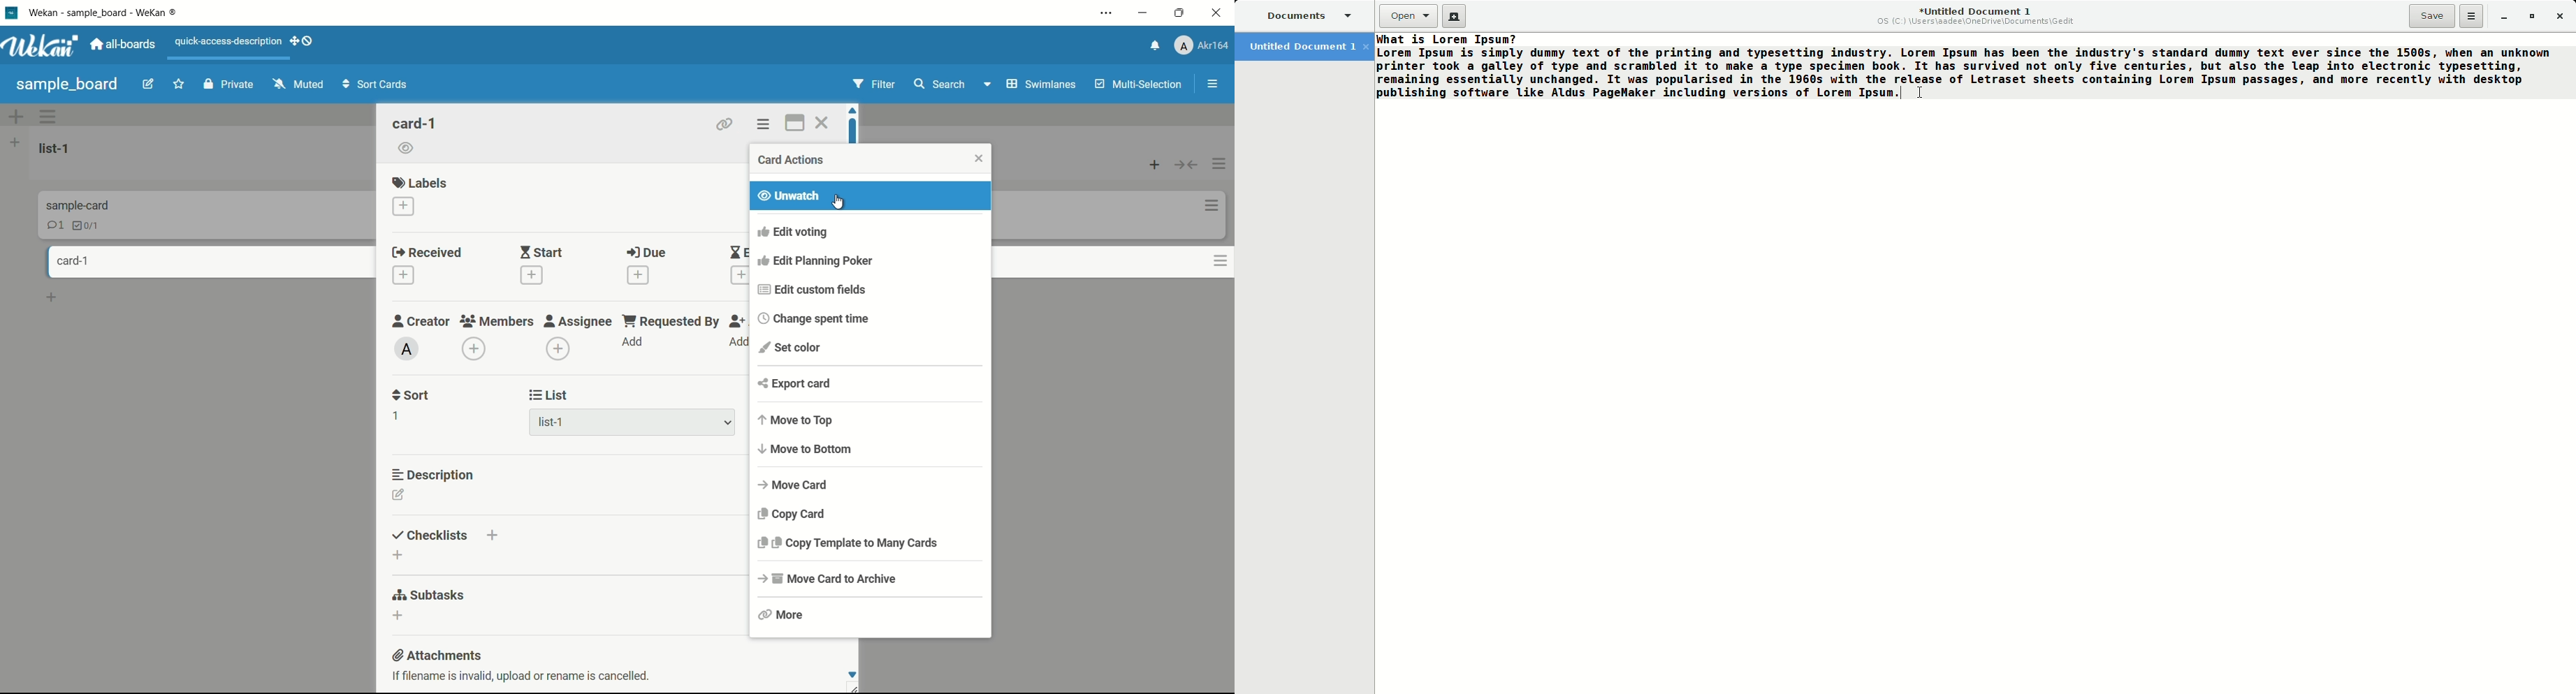  What do you see at coordinates (426, 253) in the screenshot?
I see `received` at bounding box center [426, 253].